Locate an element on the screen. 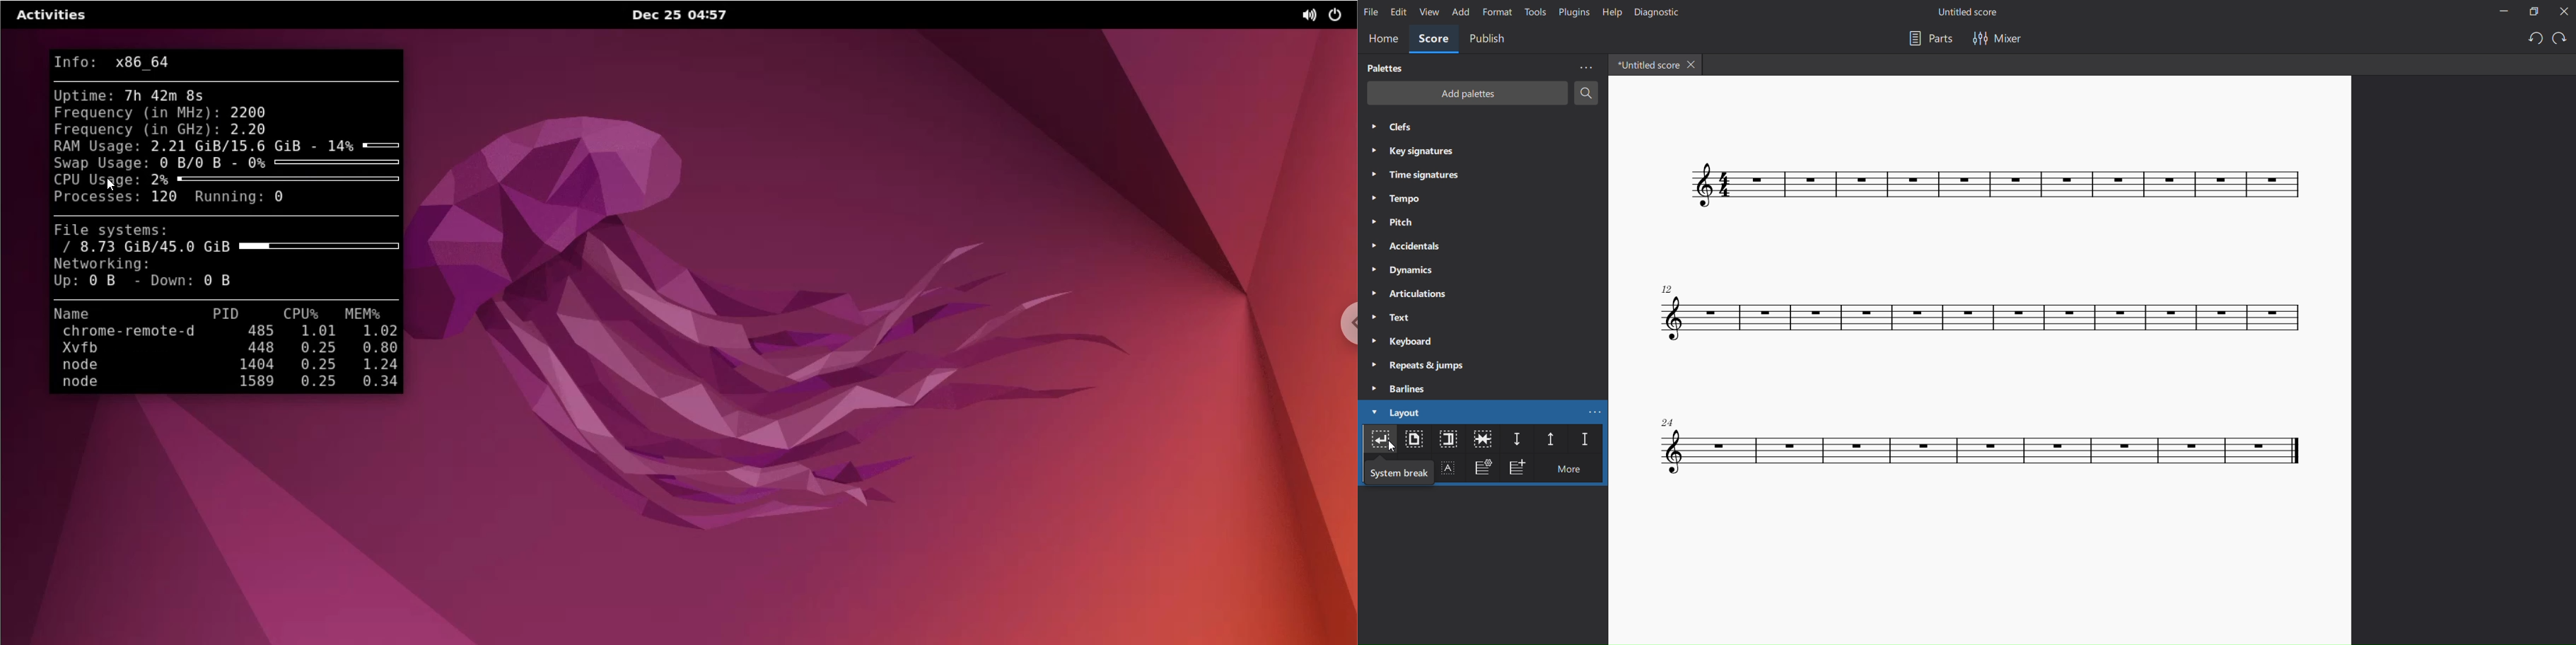 Image resolution: width=2576 pixels, height=672 pixels. view is located at coordinates (1428, 14).